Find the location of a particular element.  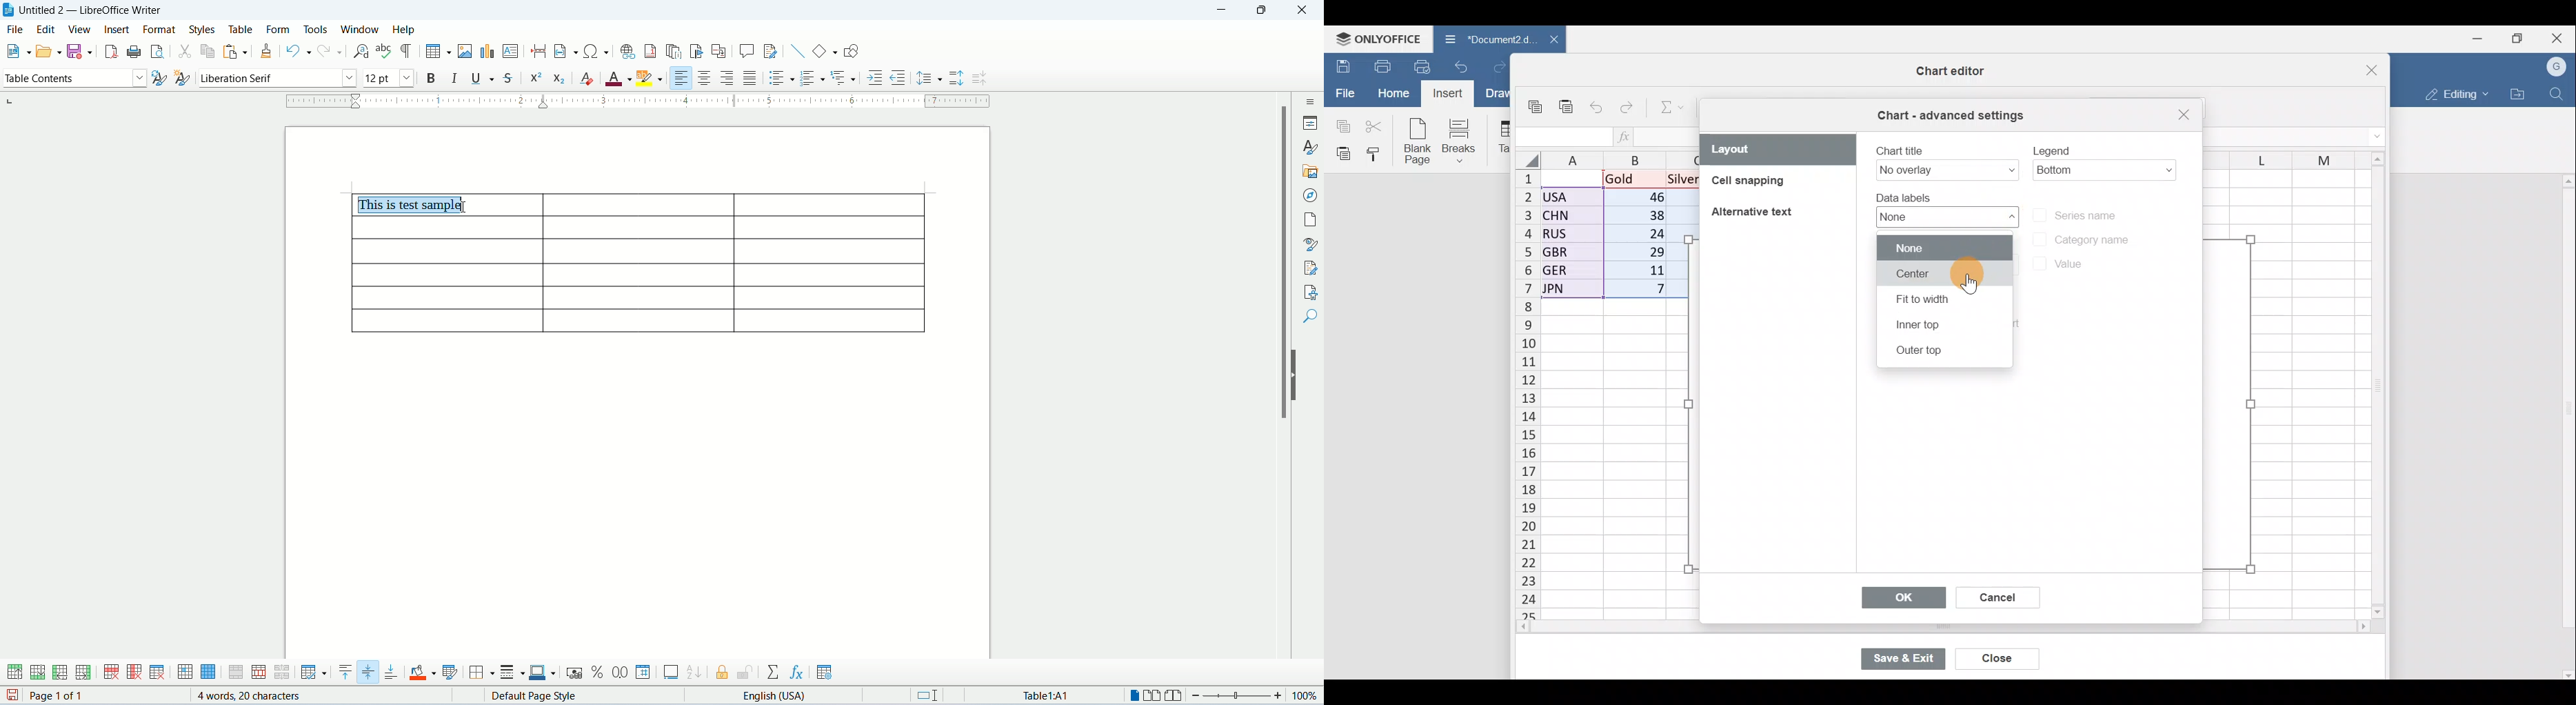

table cell address is located at coordinates (1036, 695).